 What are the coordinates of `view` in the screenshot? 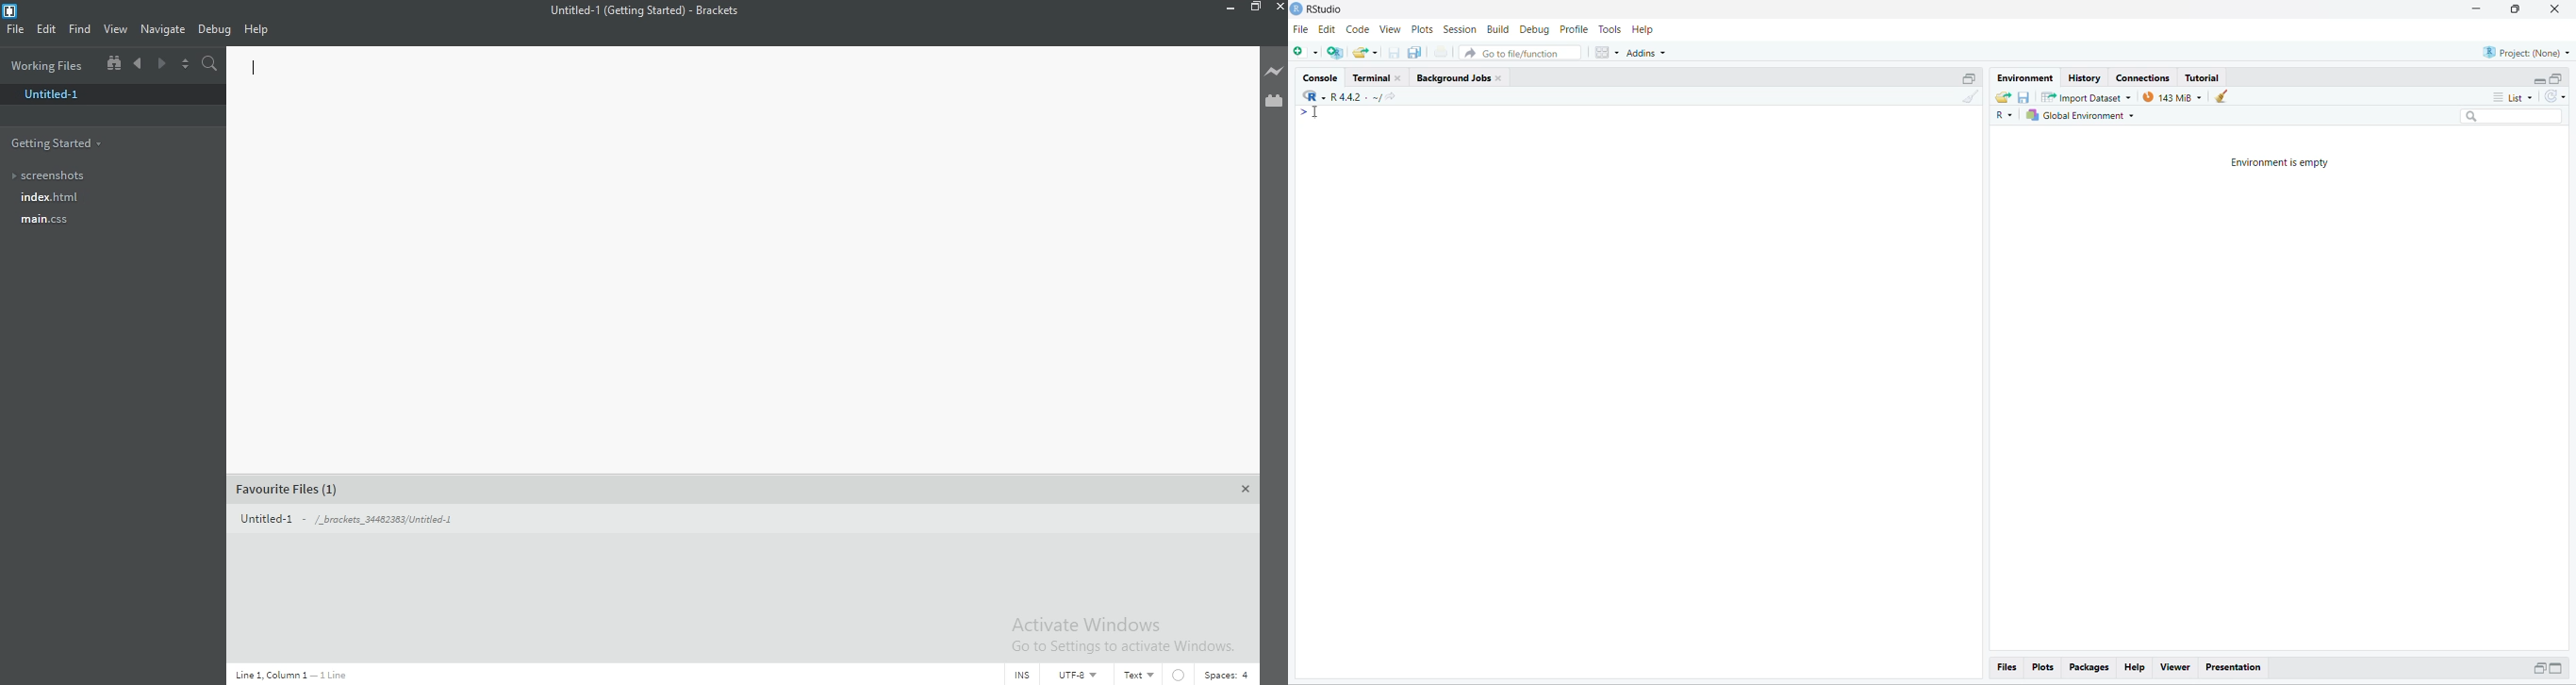 It's located at (1390, 29).